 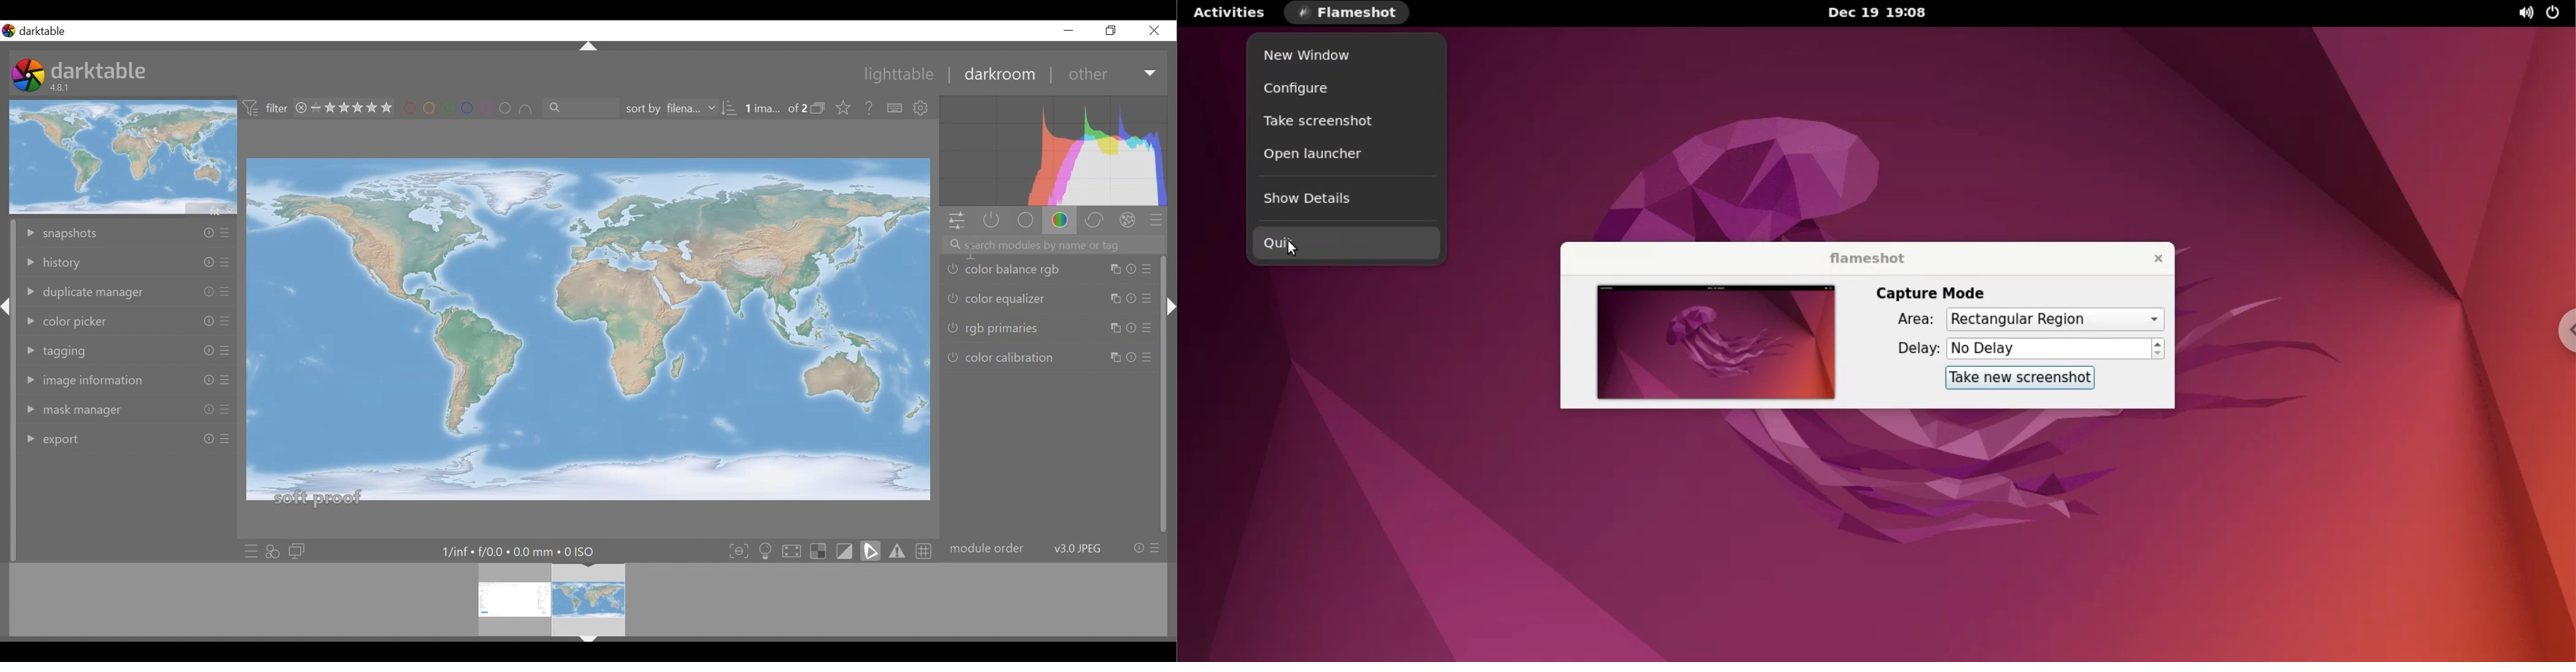 What do you see at coordinates (205, 439) in the screenshot?
I see `` at bounding box center [205, 439].